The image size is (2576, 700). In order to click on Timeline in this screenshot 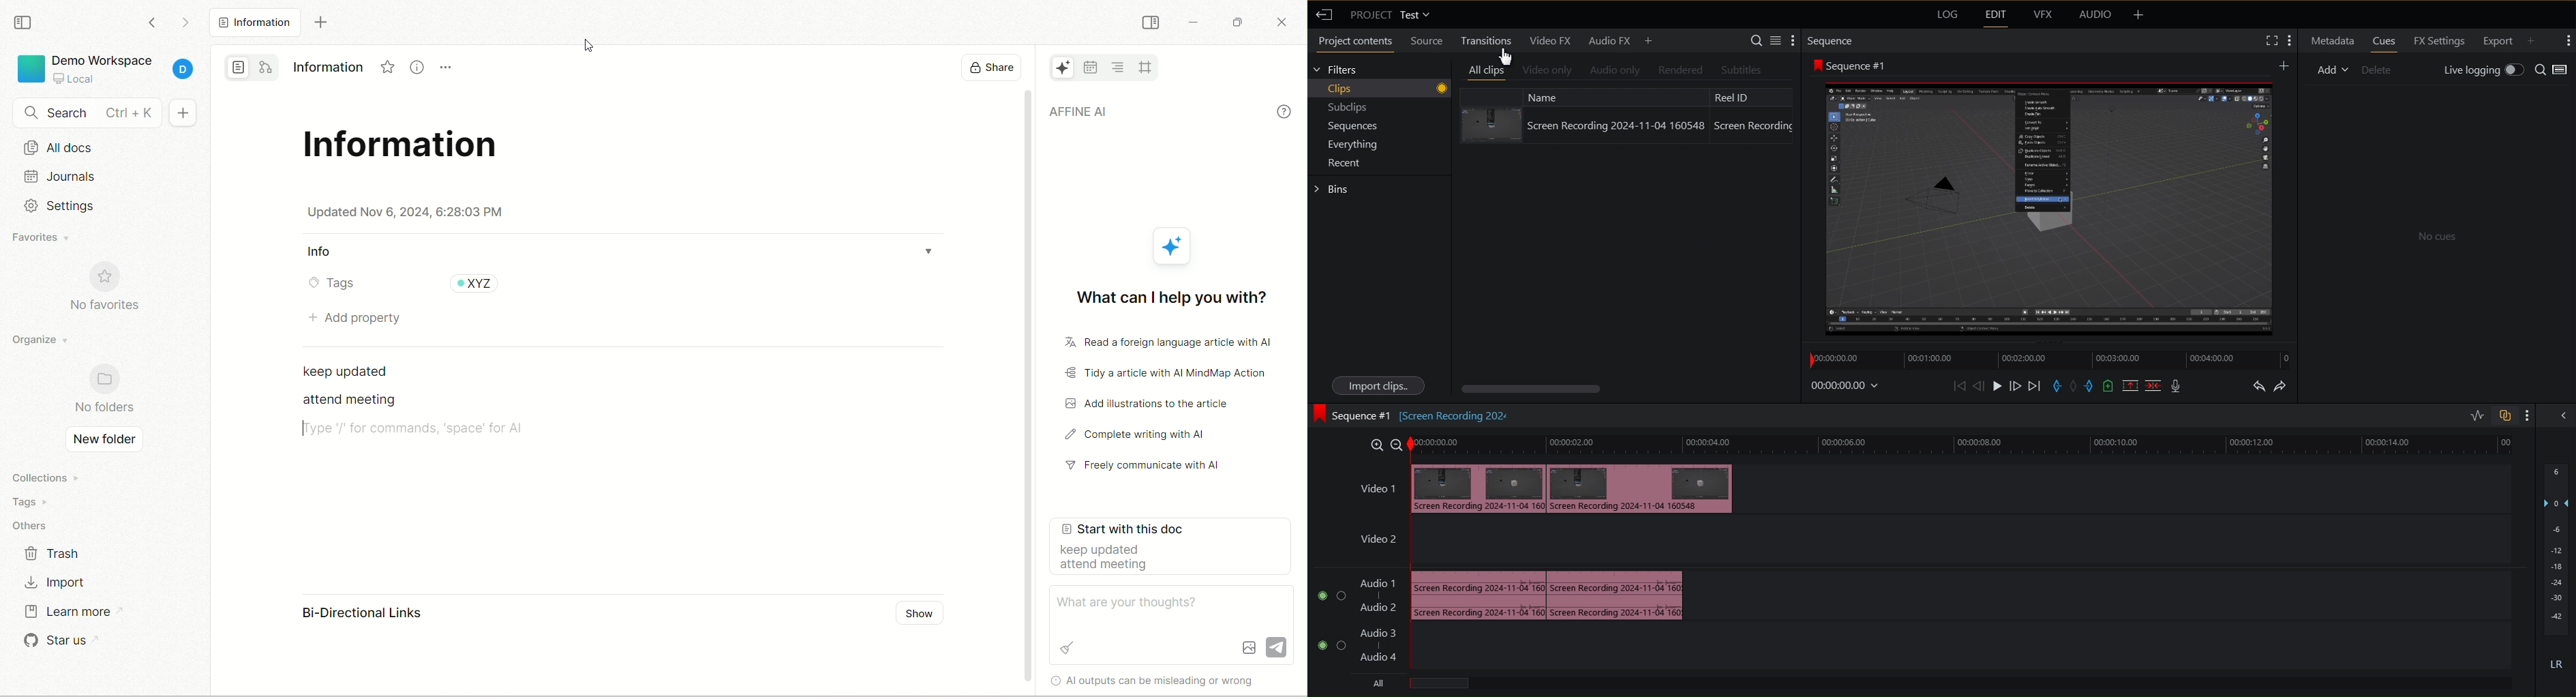, I will do `click(2048, 360)`.